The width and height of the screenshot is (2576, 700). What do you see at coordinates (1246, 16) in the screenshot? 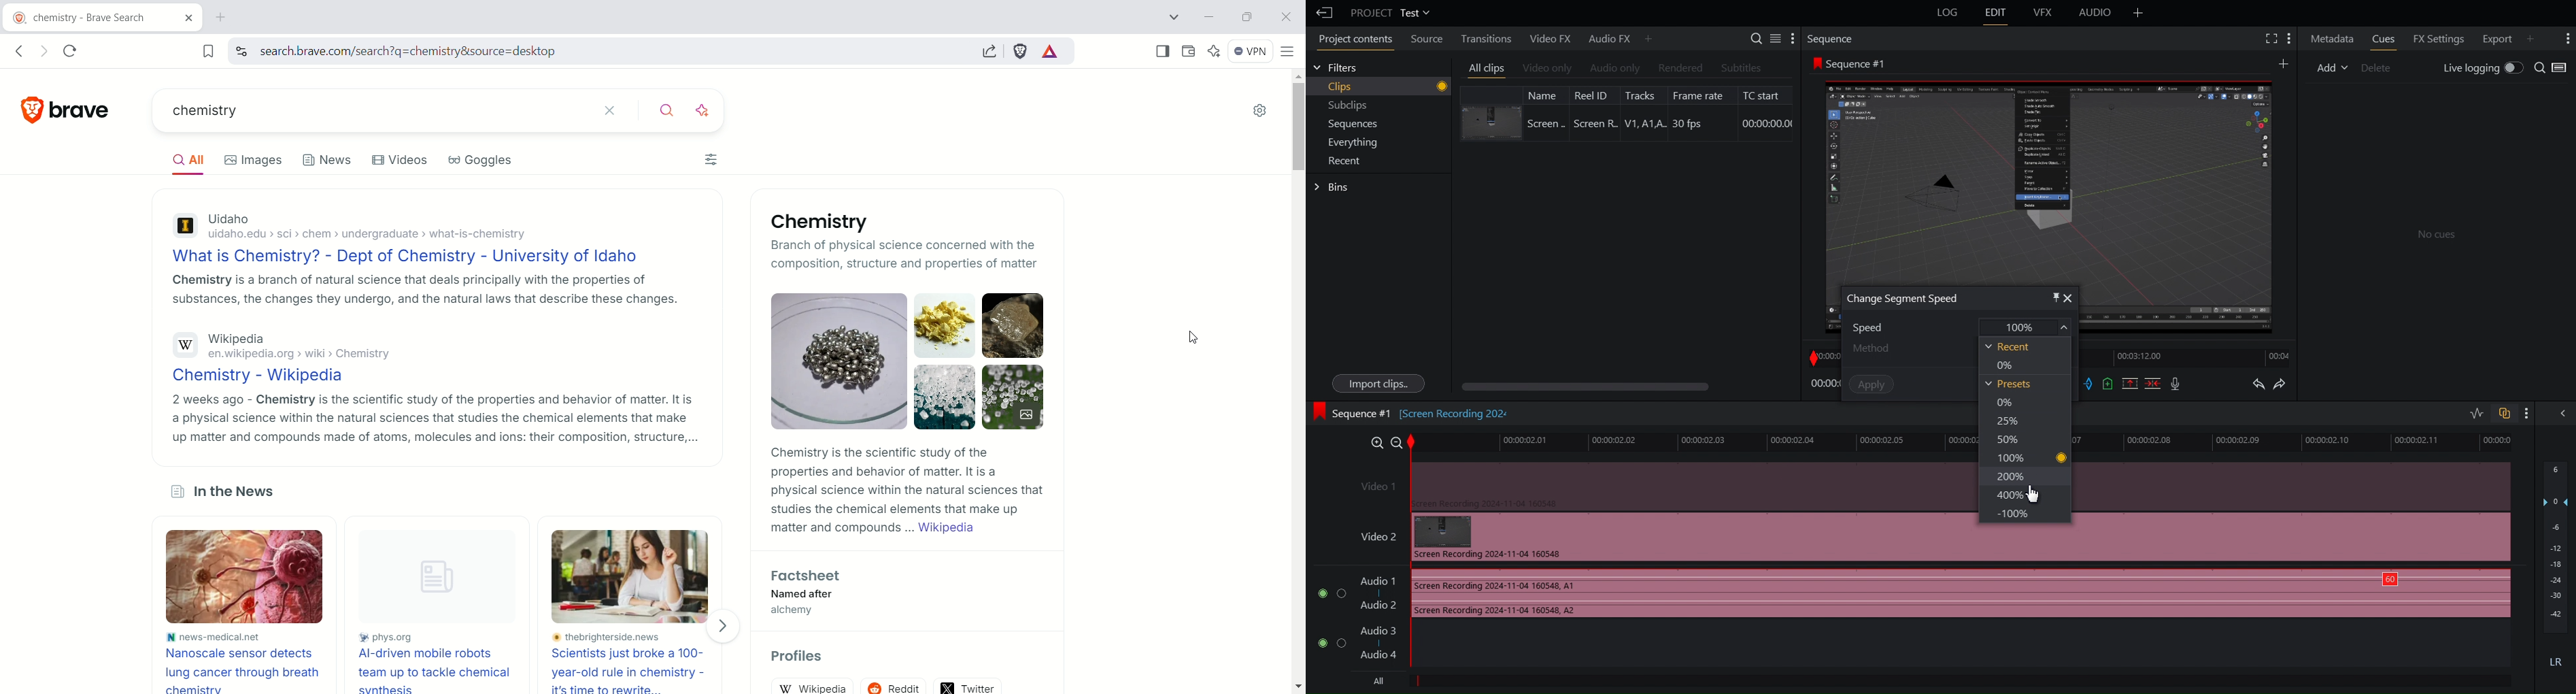
I see `maximize` at bounding box center [1246, 16].